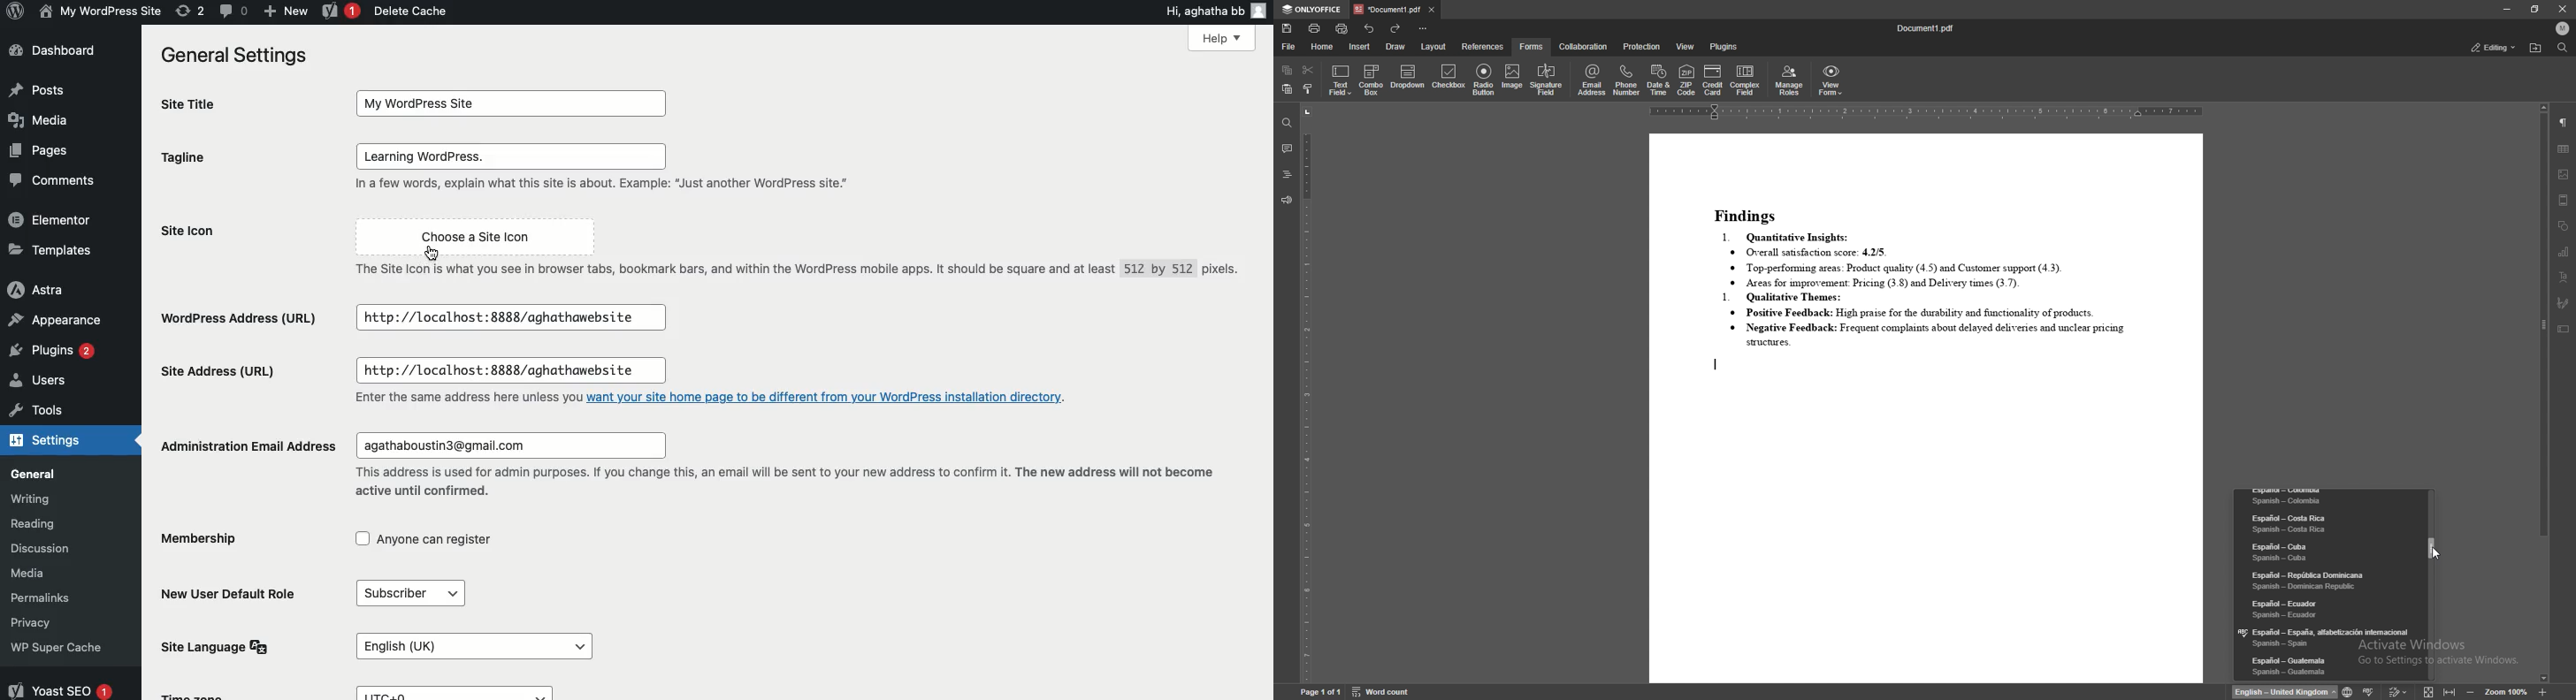 The height and width of the screenshot is (700, 2576). Describe the element at coordinates (452, 395) in the screenshot. I see `Enter the same address here unless you` at that location.